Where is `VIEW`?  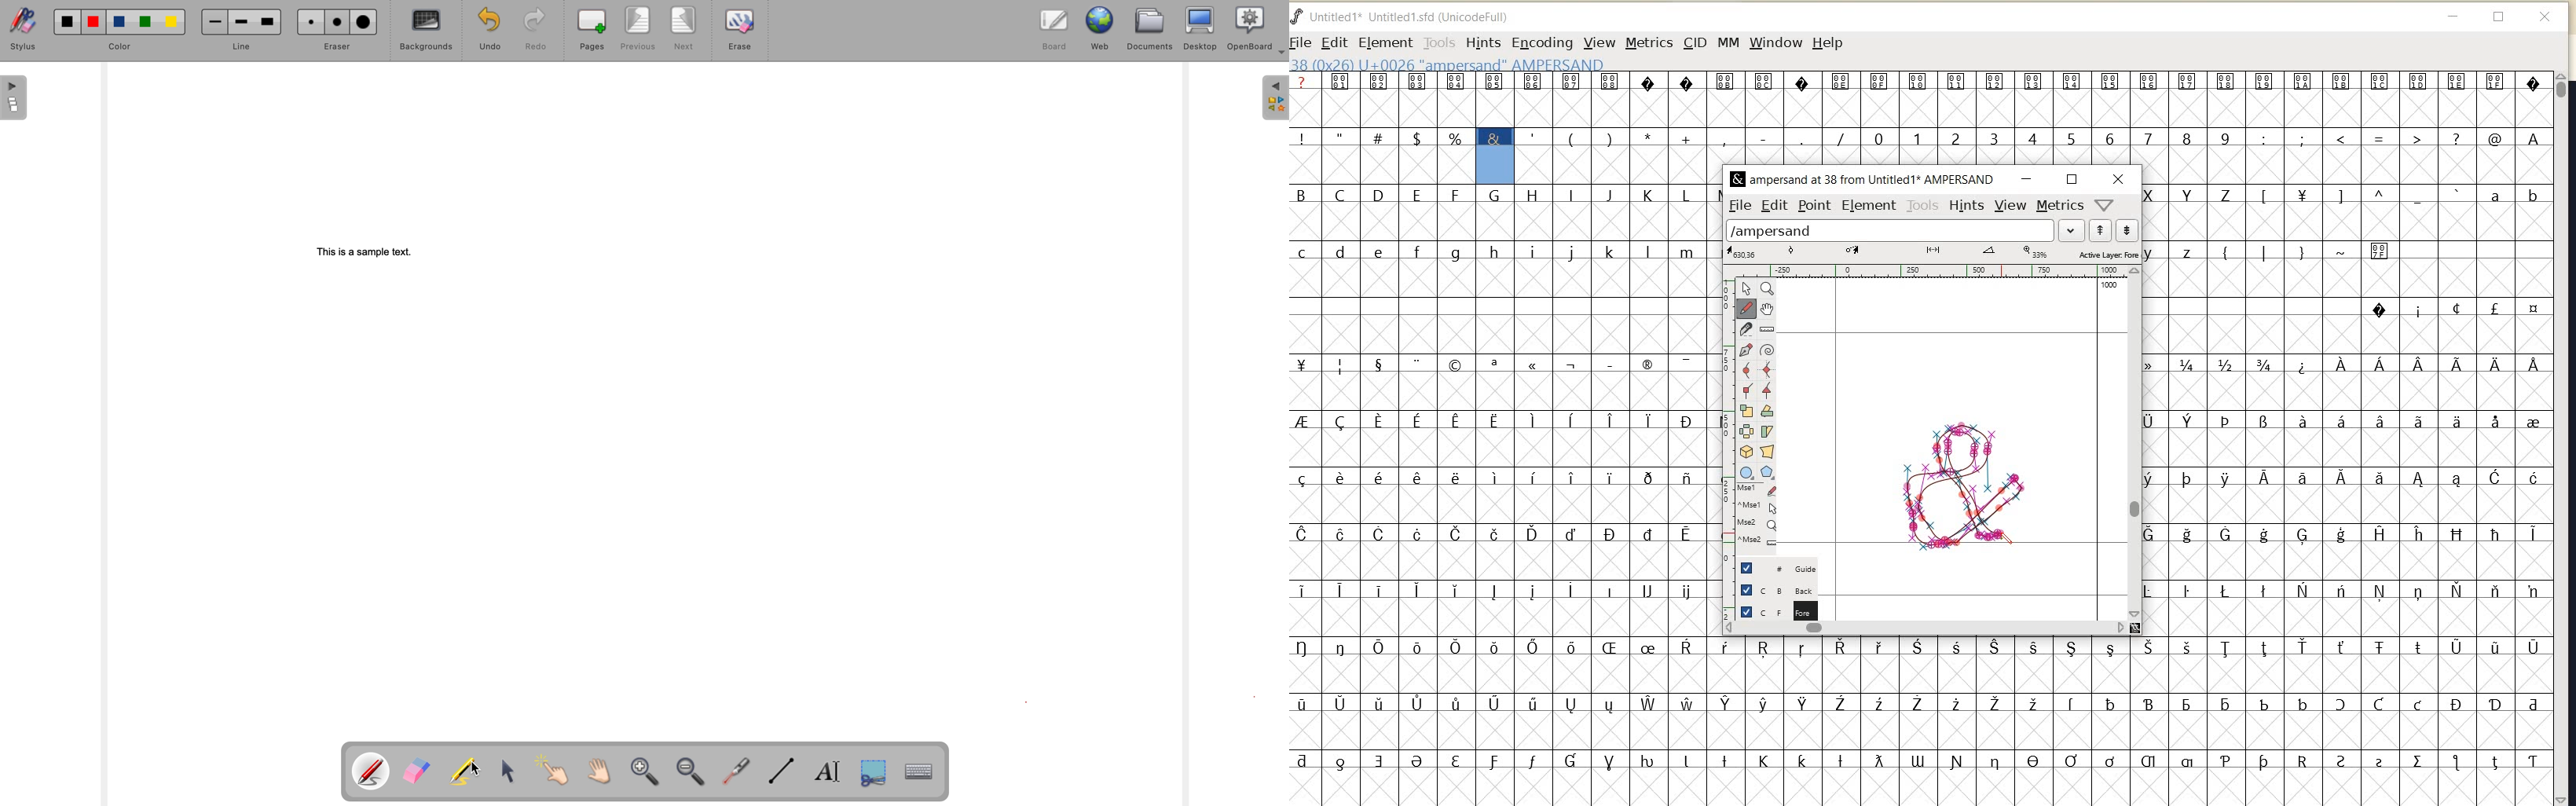 VIEW is located at coordinates (1600, 42).